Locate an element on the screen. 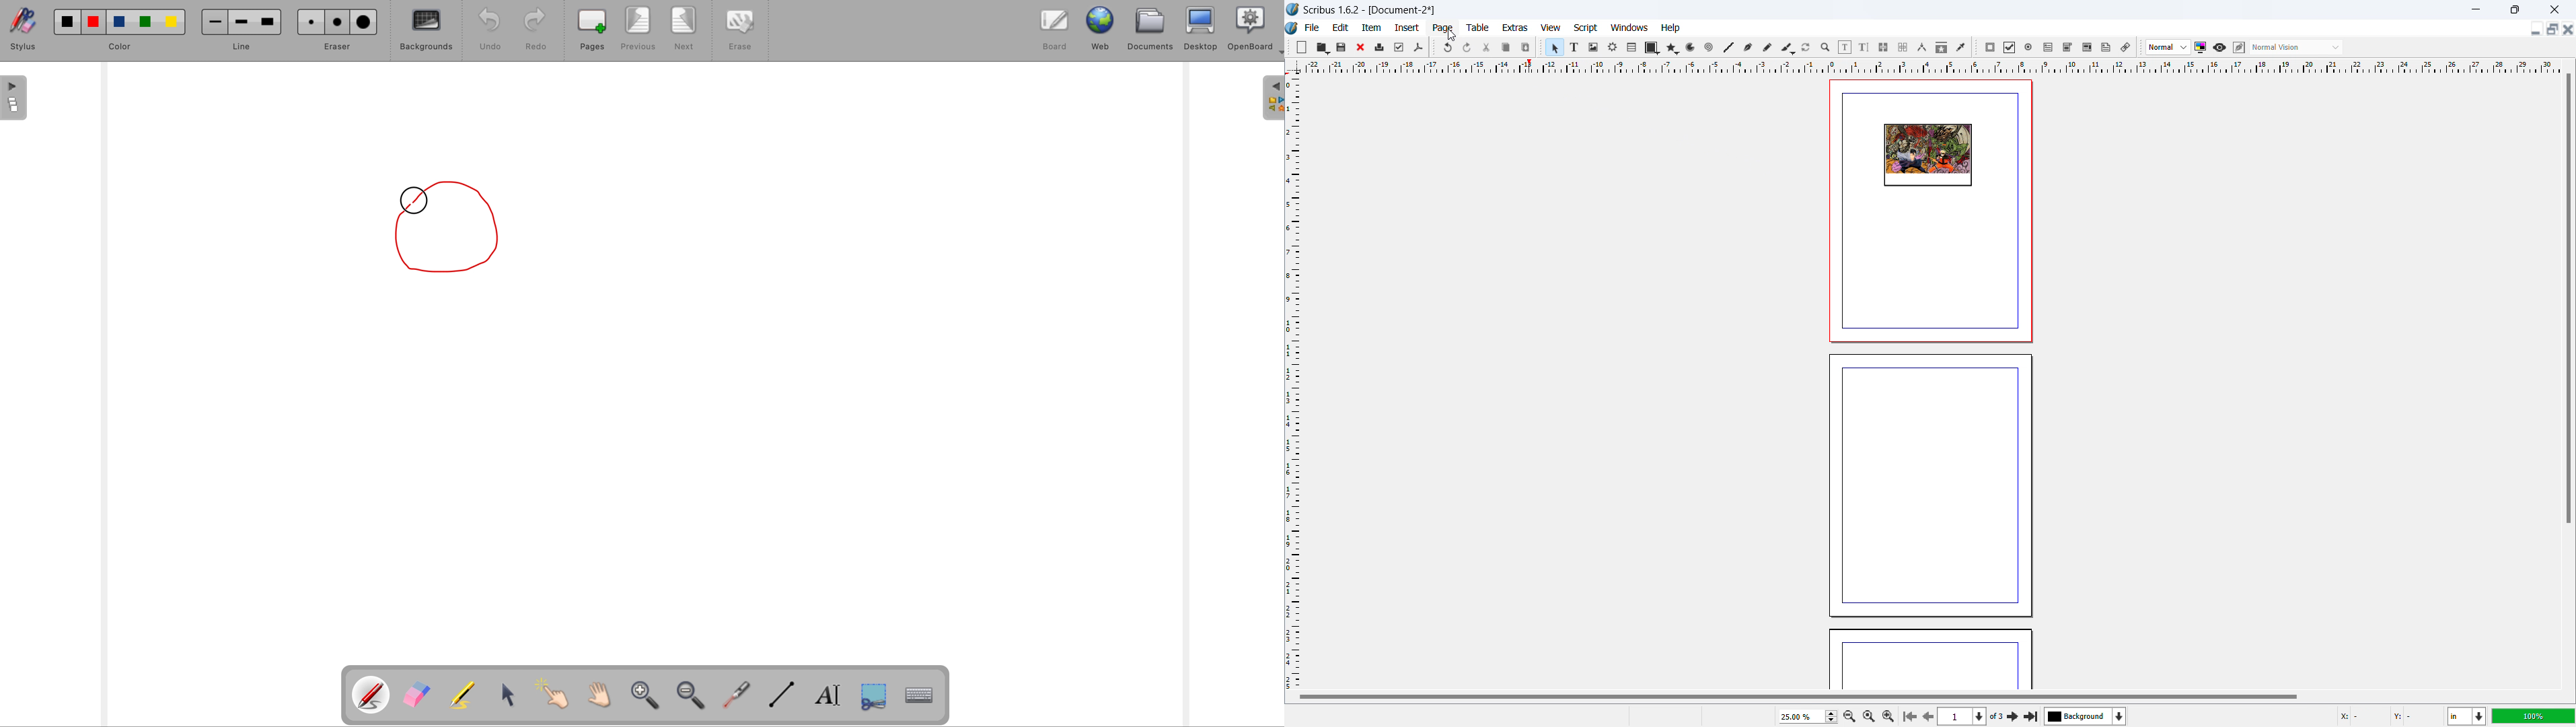 The width and height of the screenshot is (2576, 728). move toolbox is located at coordinates (2141, 48).